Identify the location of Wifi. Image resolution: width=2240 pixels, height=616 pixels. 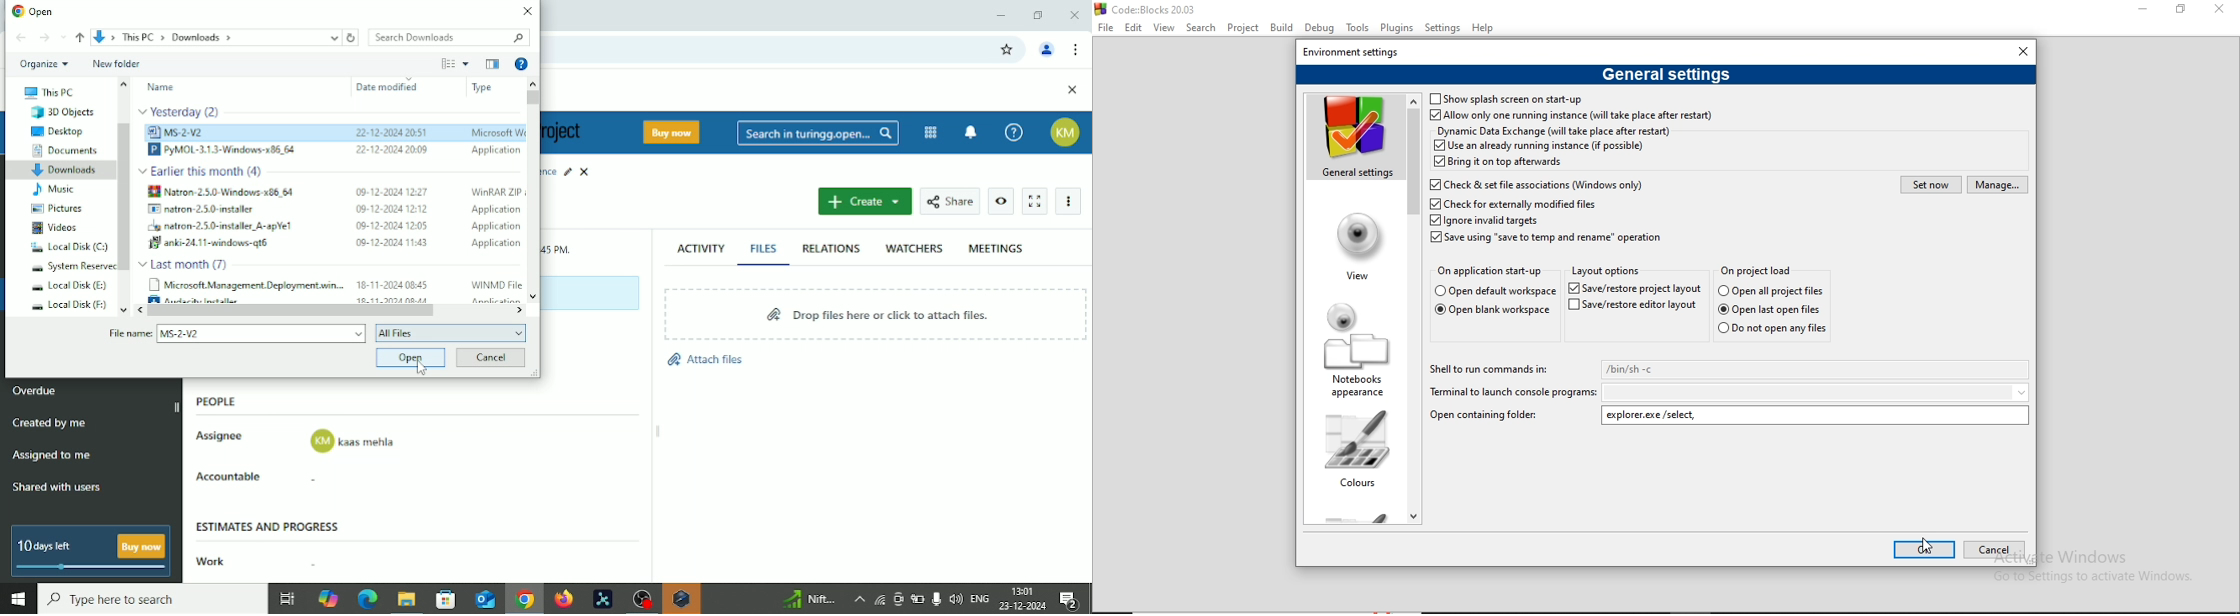
(877, 599).